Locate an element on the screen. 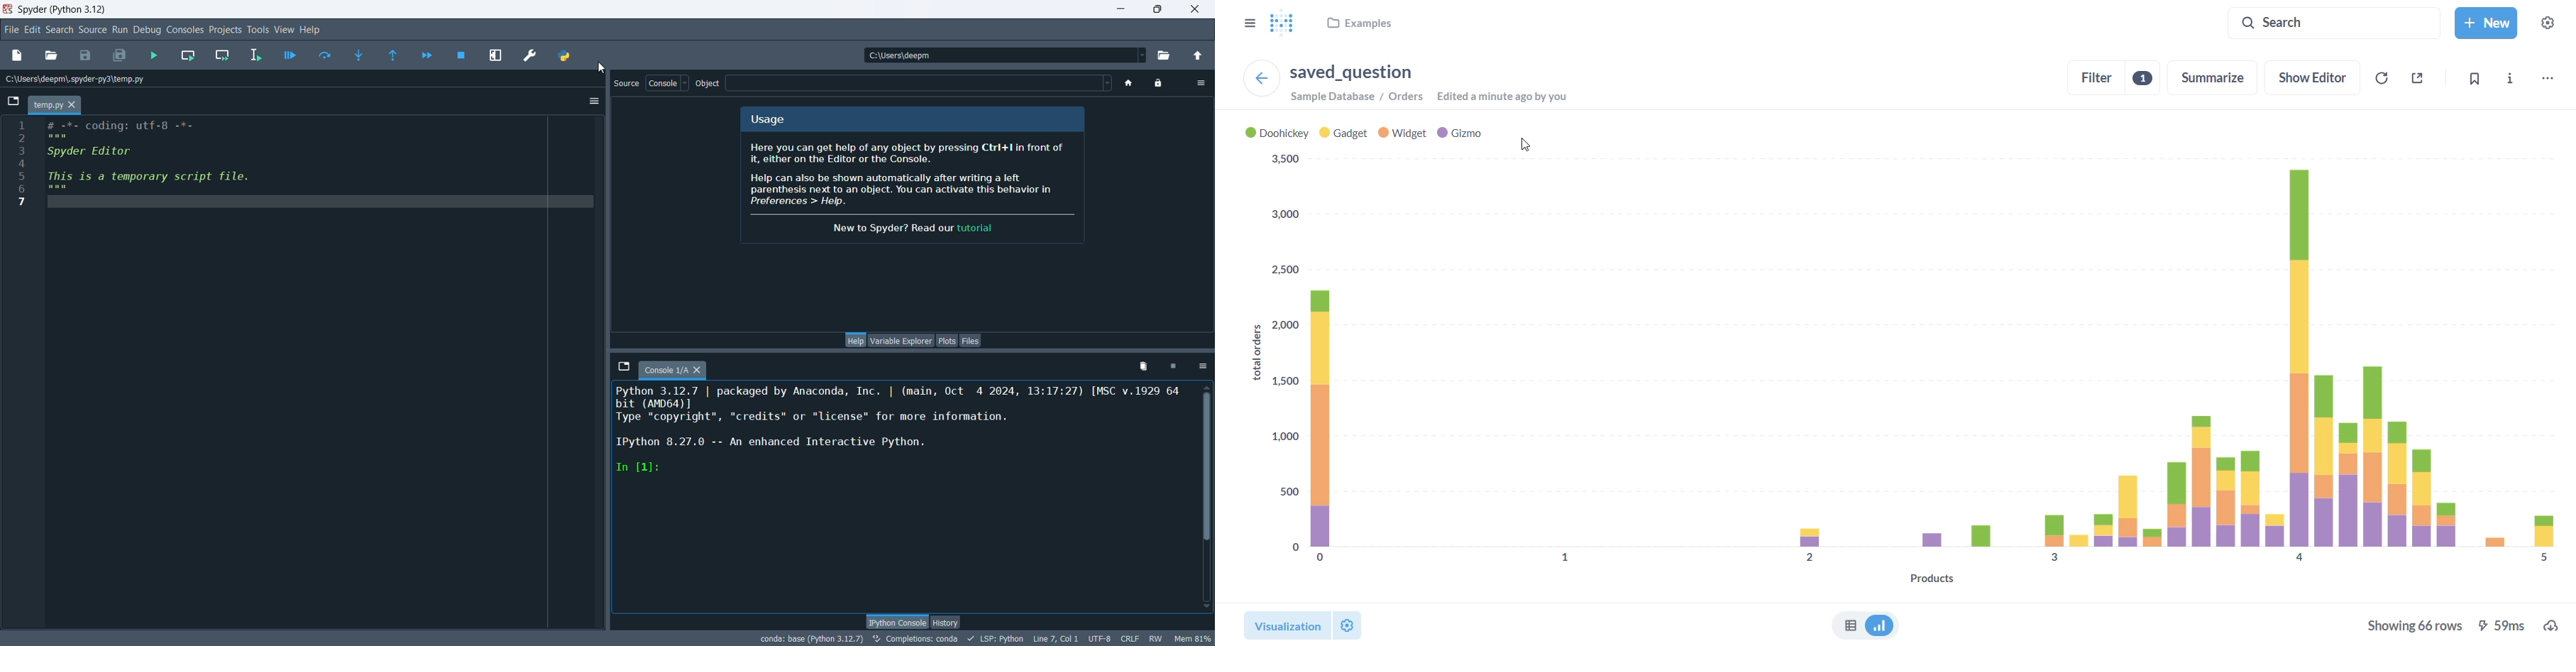 The height and width of the screenshot is (672, 2576). spyder is located at coordinates (63, 11).